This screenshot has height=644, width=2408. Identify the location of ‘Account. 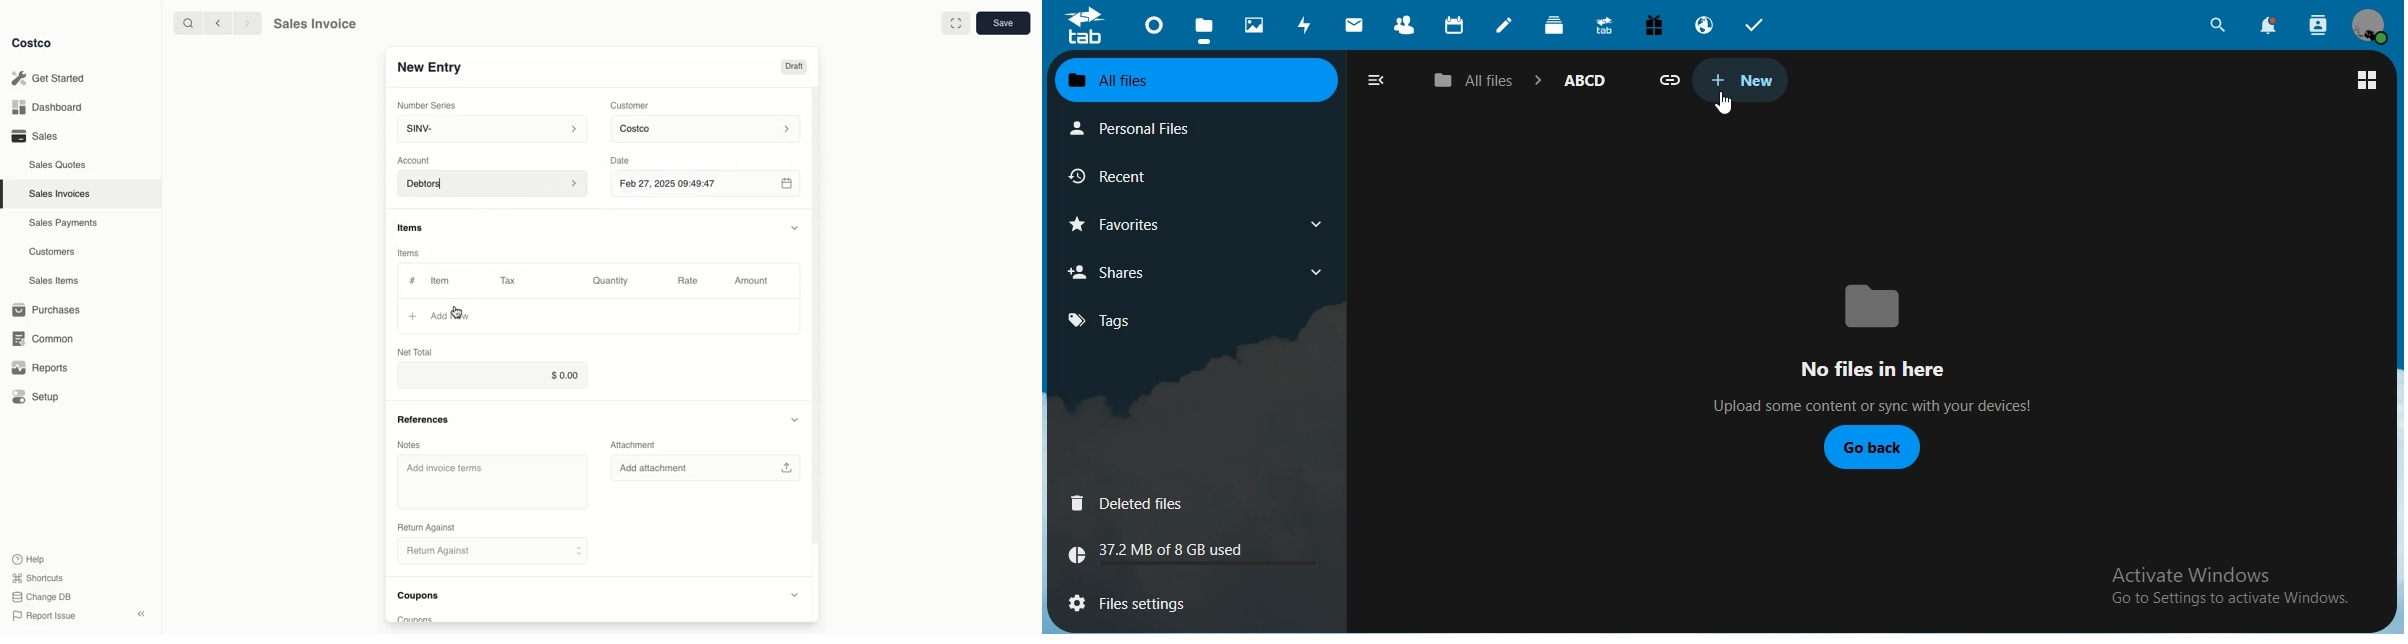
(416, 159).